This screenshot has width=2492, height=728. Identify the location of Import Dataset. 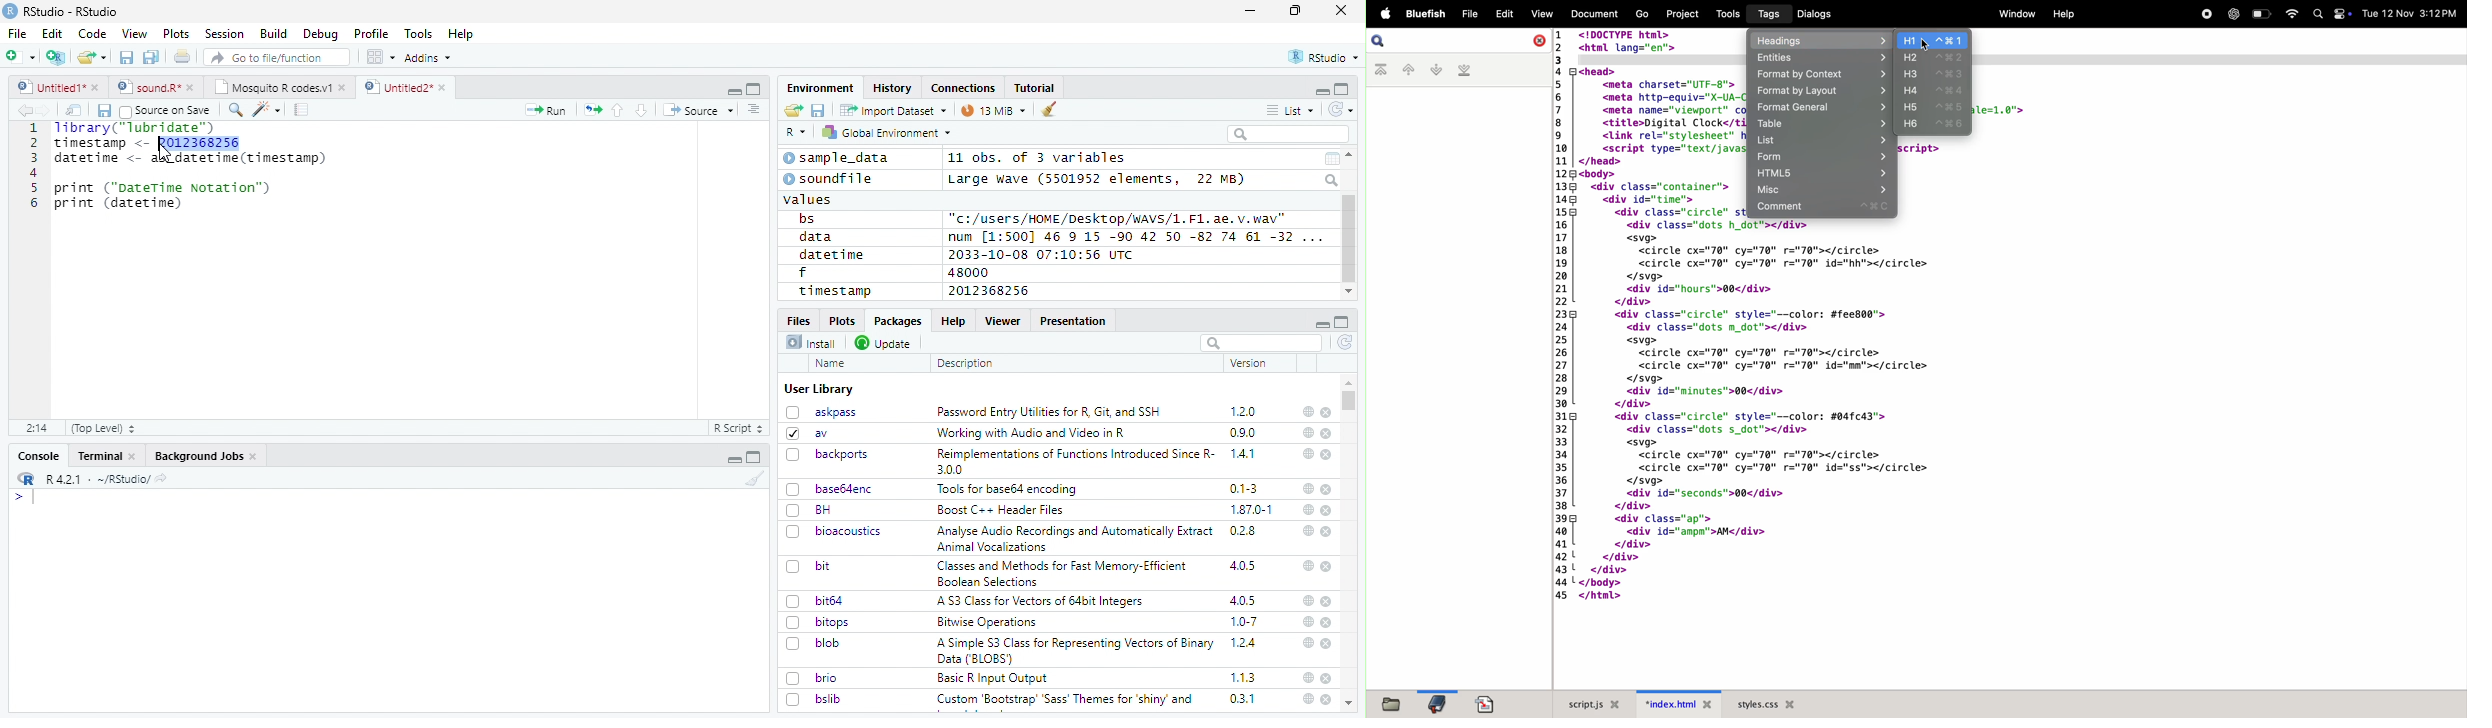
(893, 110).